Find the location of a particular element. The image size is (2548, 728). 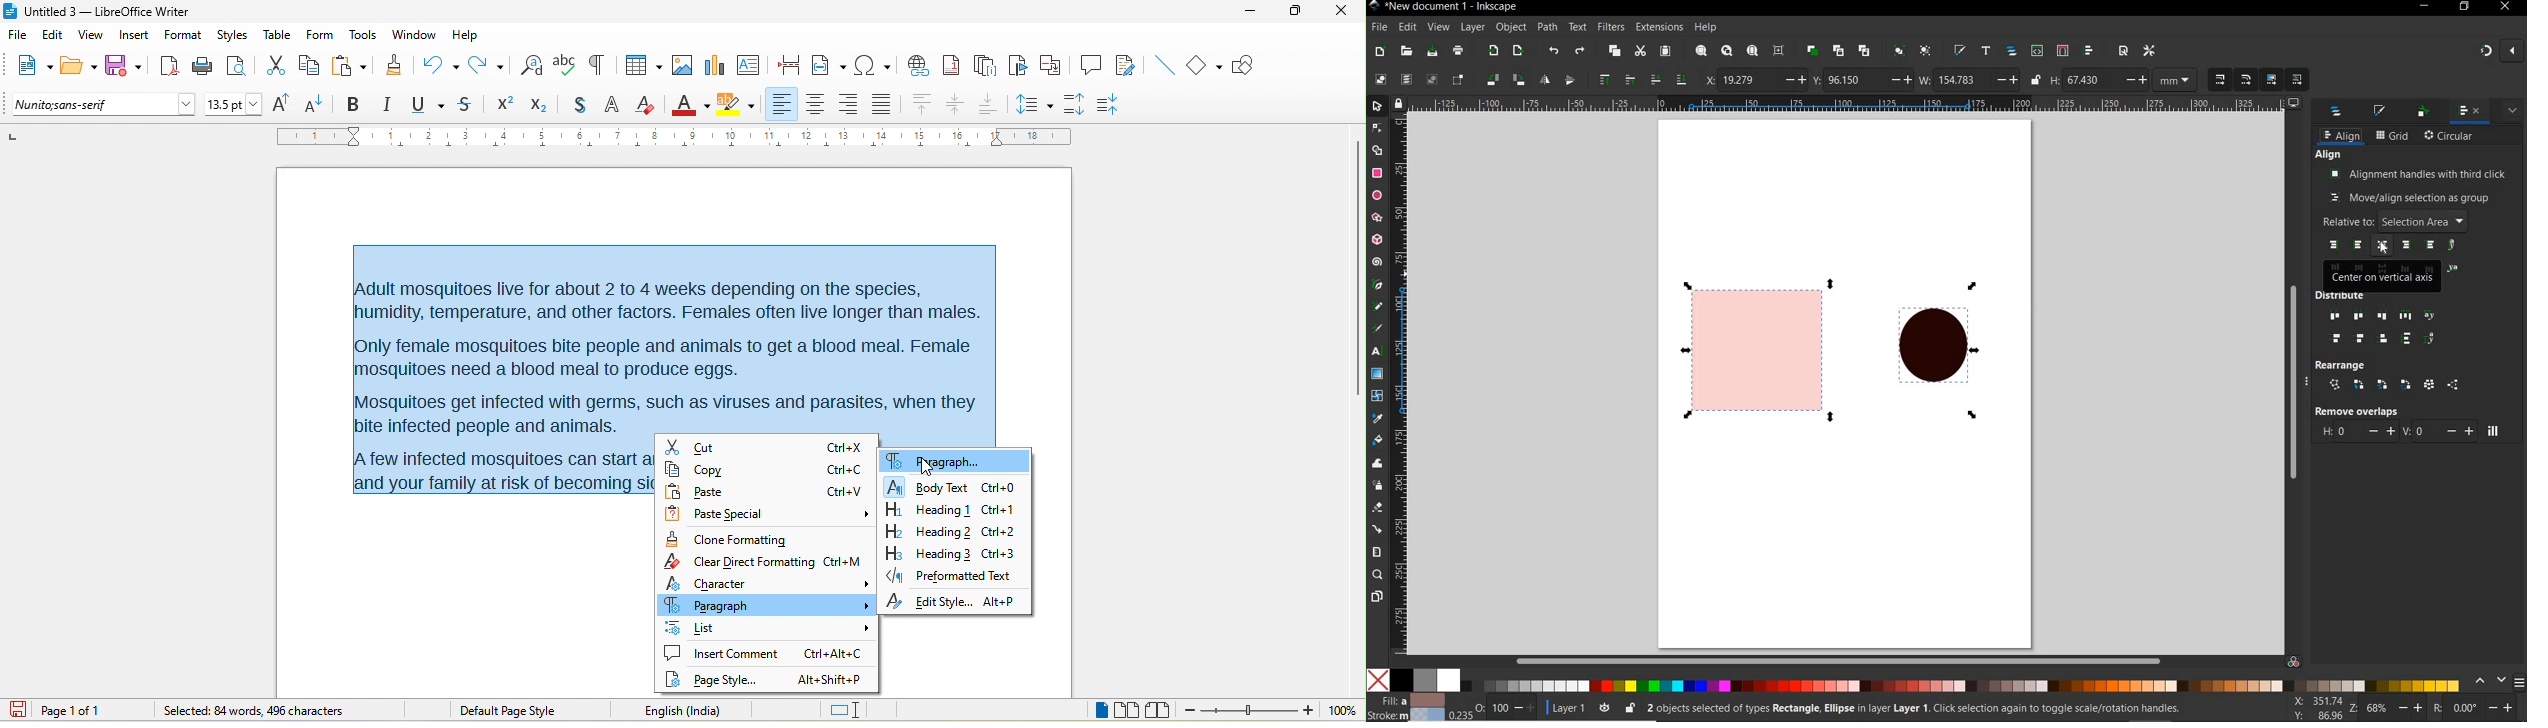

paste is located at coordinates (724, 492).